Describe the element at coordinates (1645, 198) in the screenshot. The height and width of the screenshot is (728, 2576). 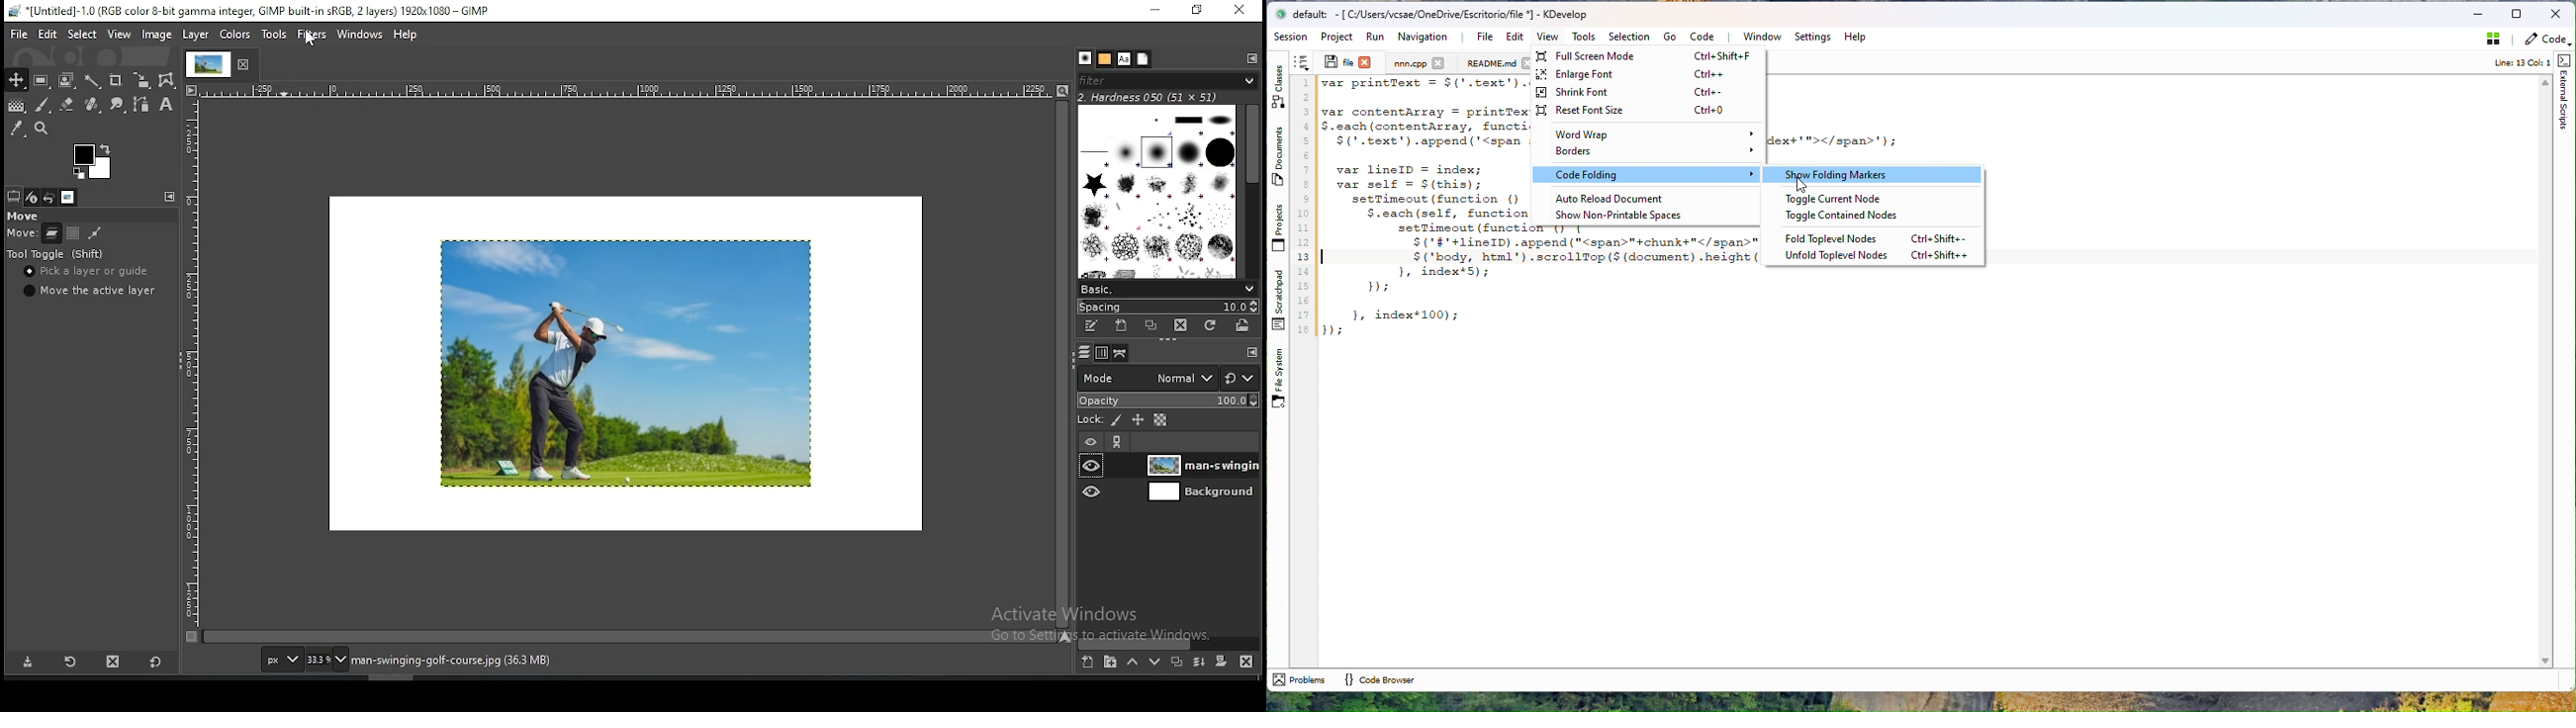
I see `Auto reload document` at that location.